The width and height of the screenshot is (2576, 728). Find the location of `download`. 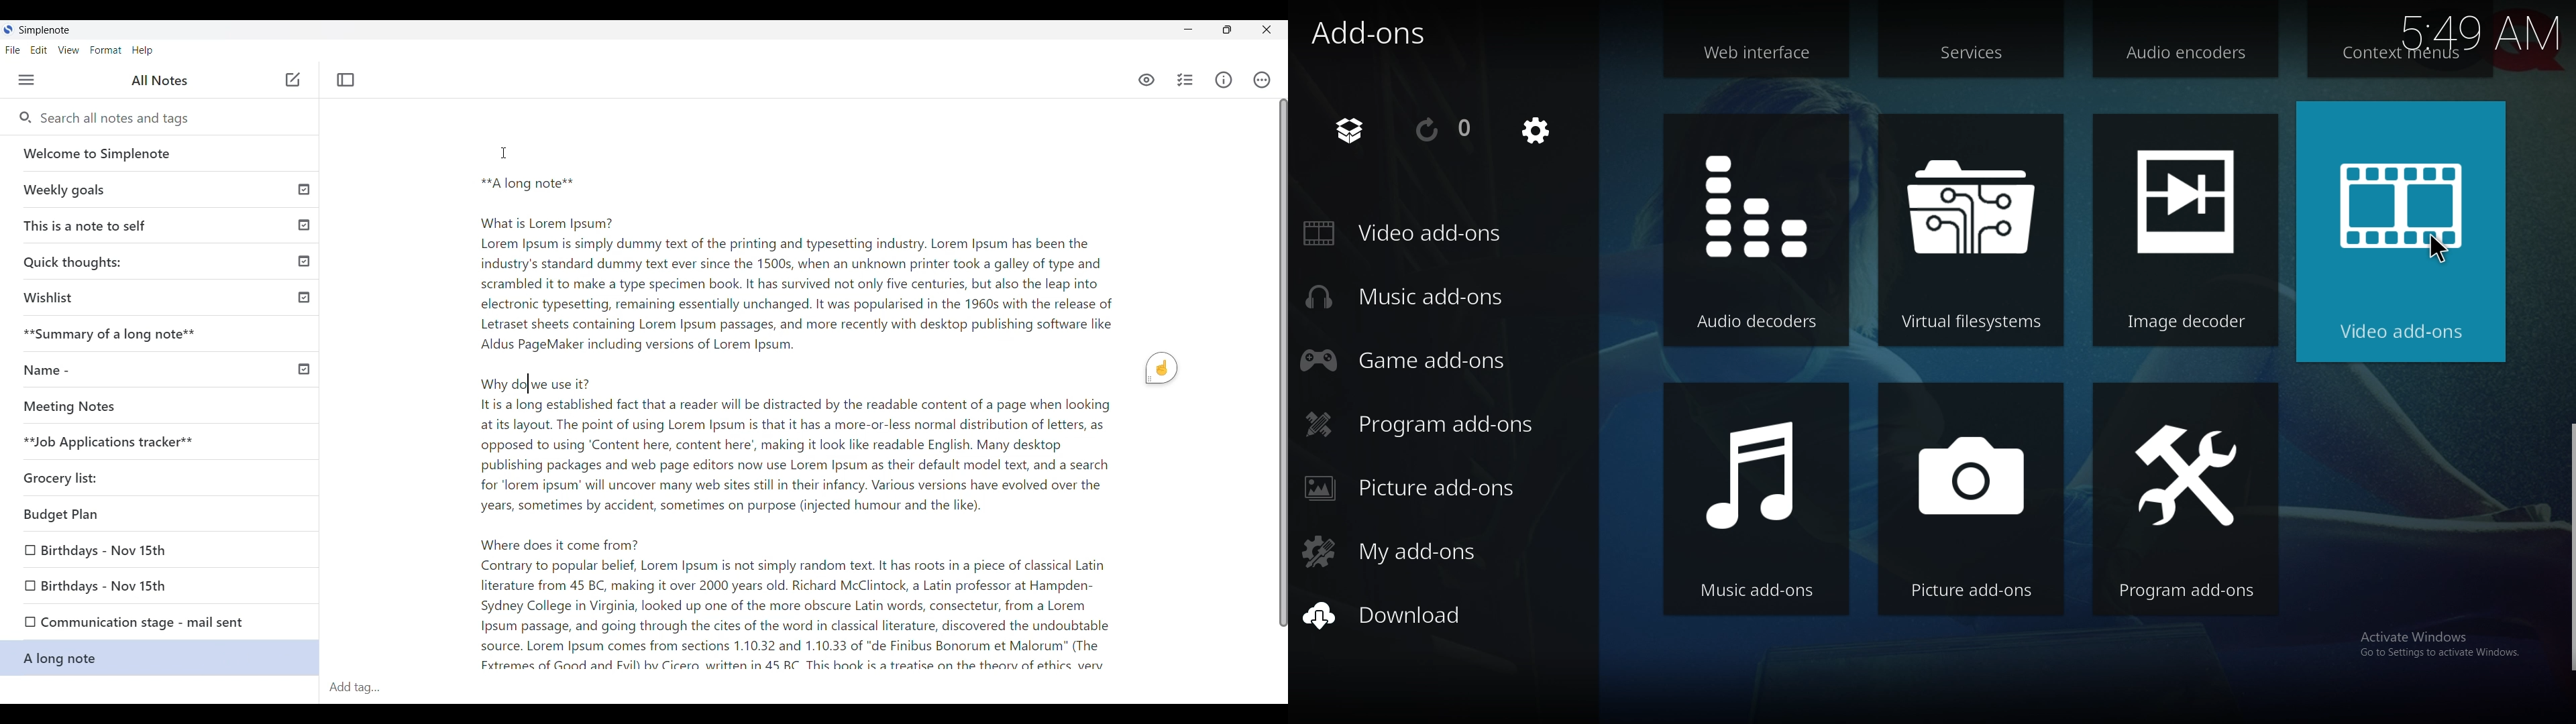

download is located at coordinates (1411, 615).